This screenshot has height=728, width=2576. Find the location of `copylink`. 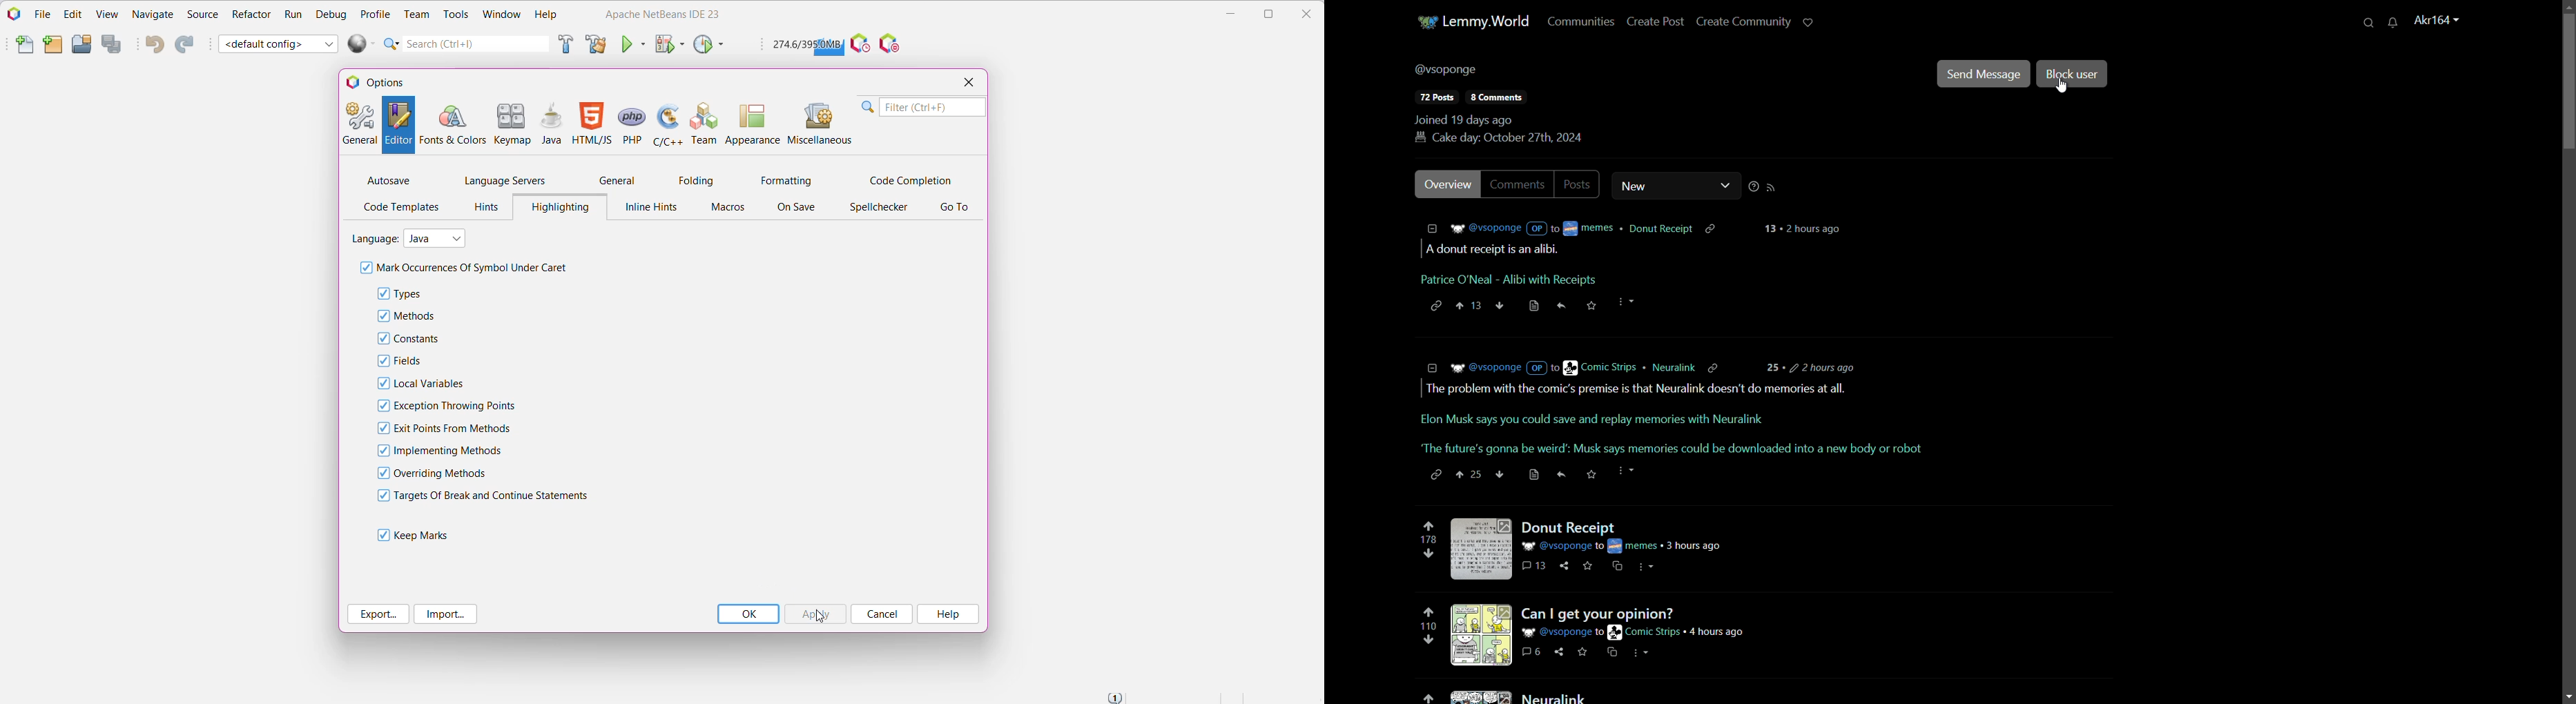

copylink is located at coordinates (1717, 366).